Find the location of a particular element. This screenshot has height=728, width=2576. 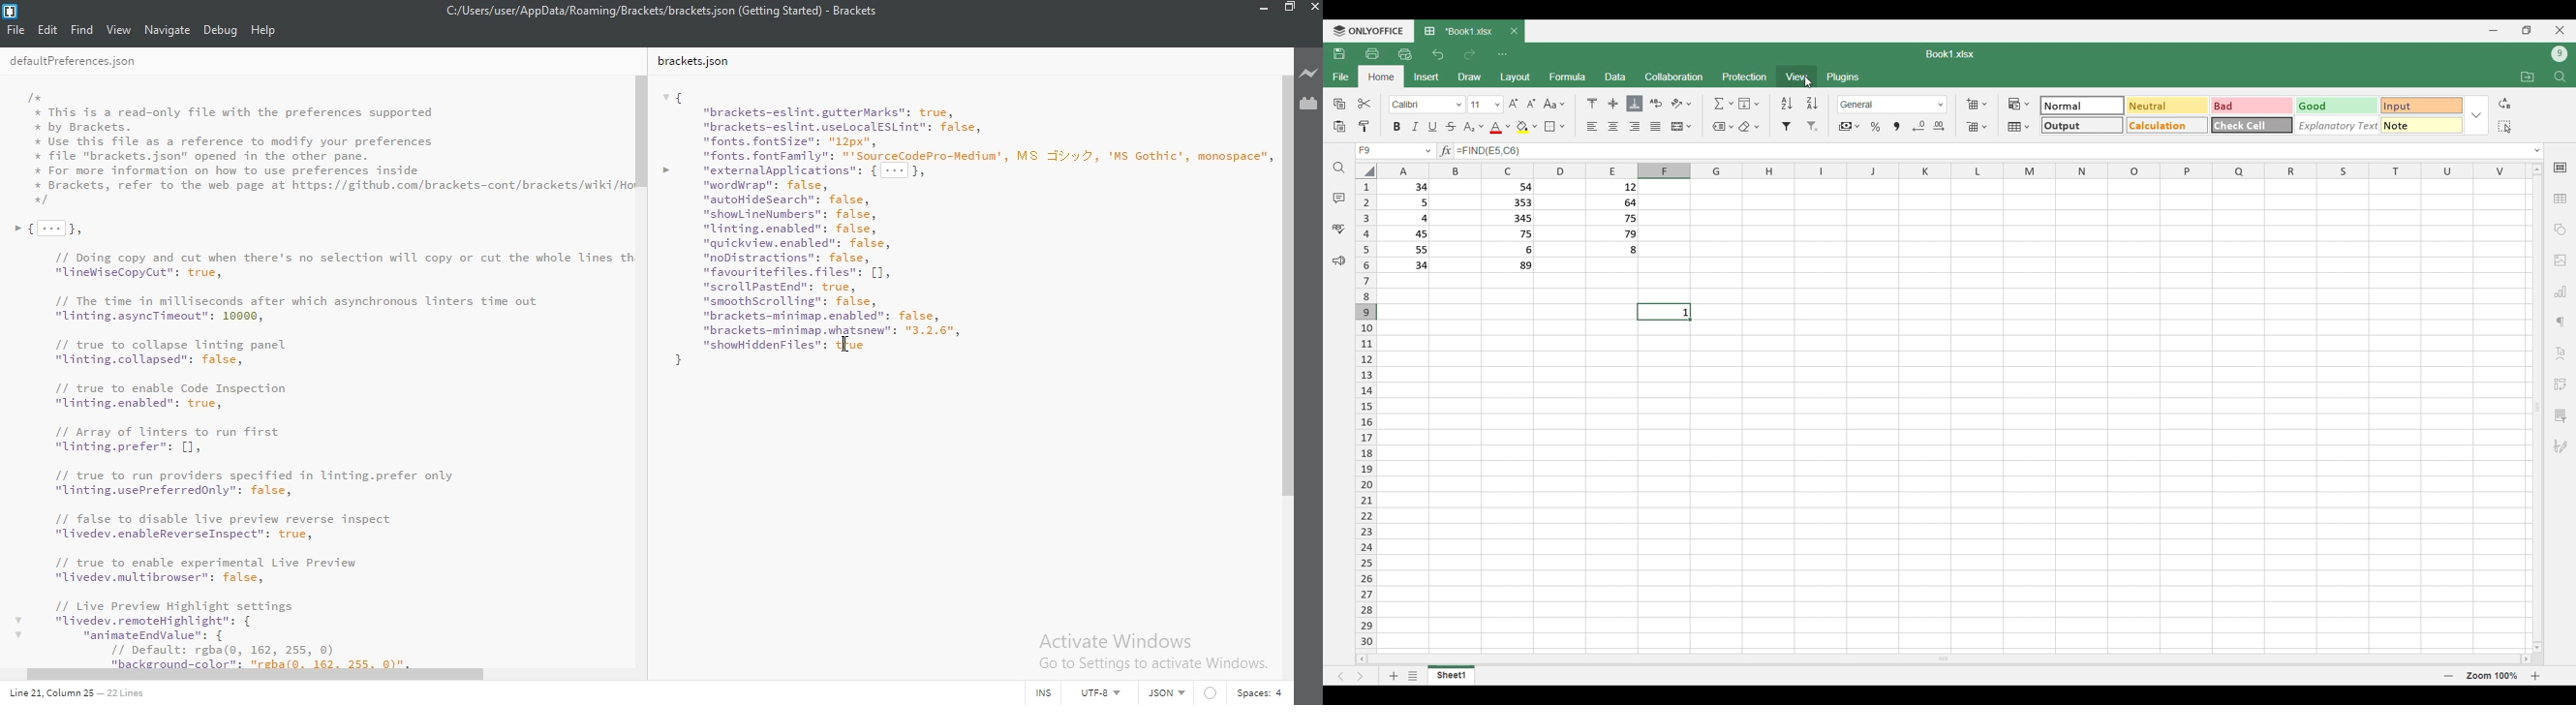

View menu, highlighted is located at coordinates (1797, 76).